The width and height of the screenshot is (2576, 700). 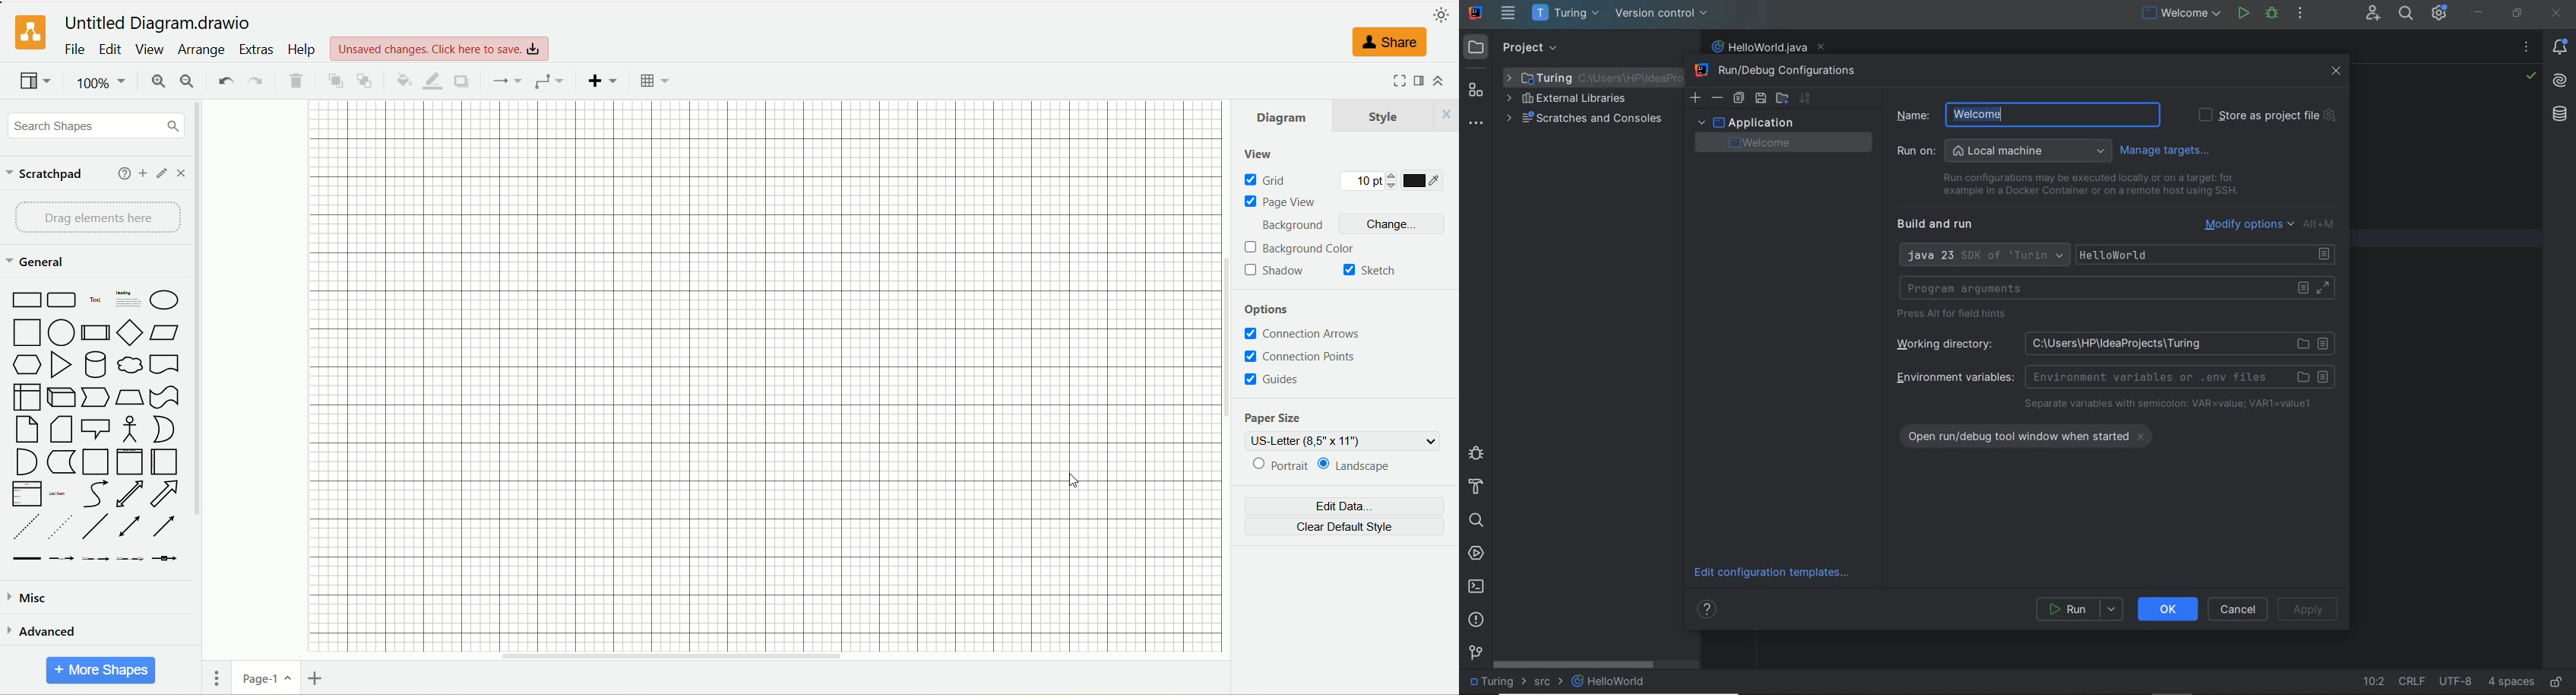 I want to click on extras, so click(x=257, y=48).